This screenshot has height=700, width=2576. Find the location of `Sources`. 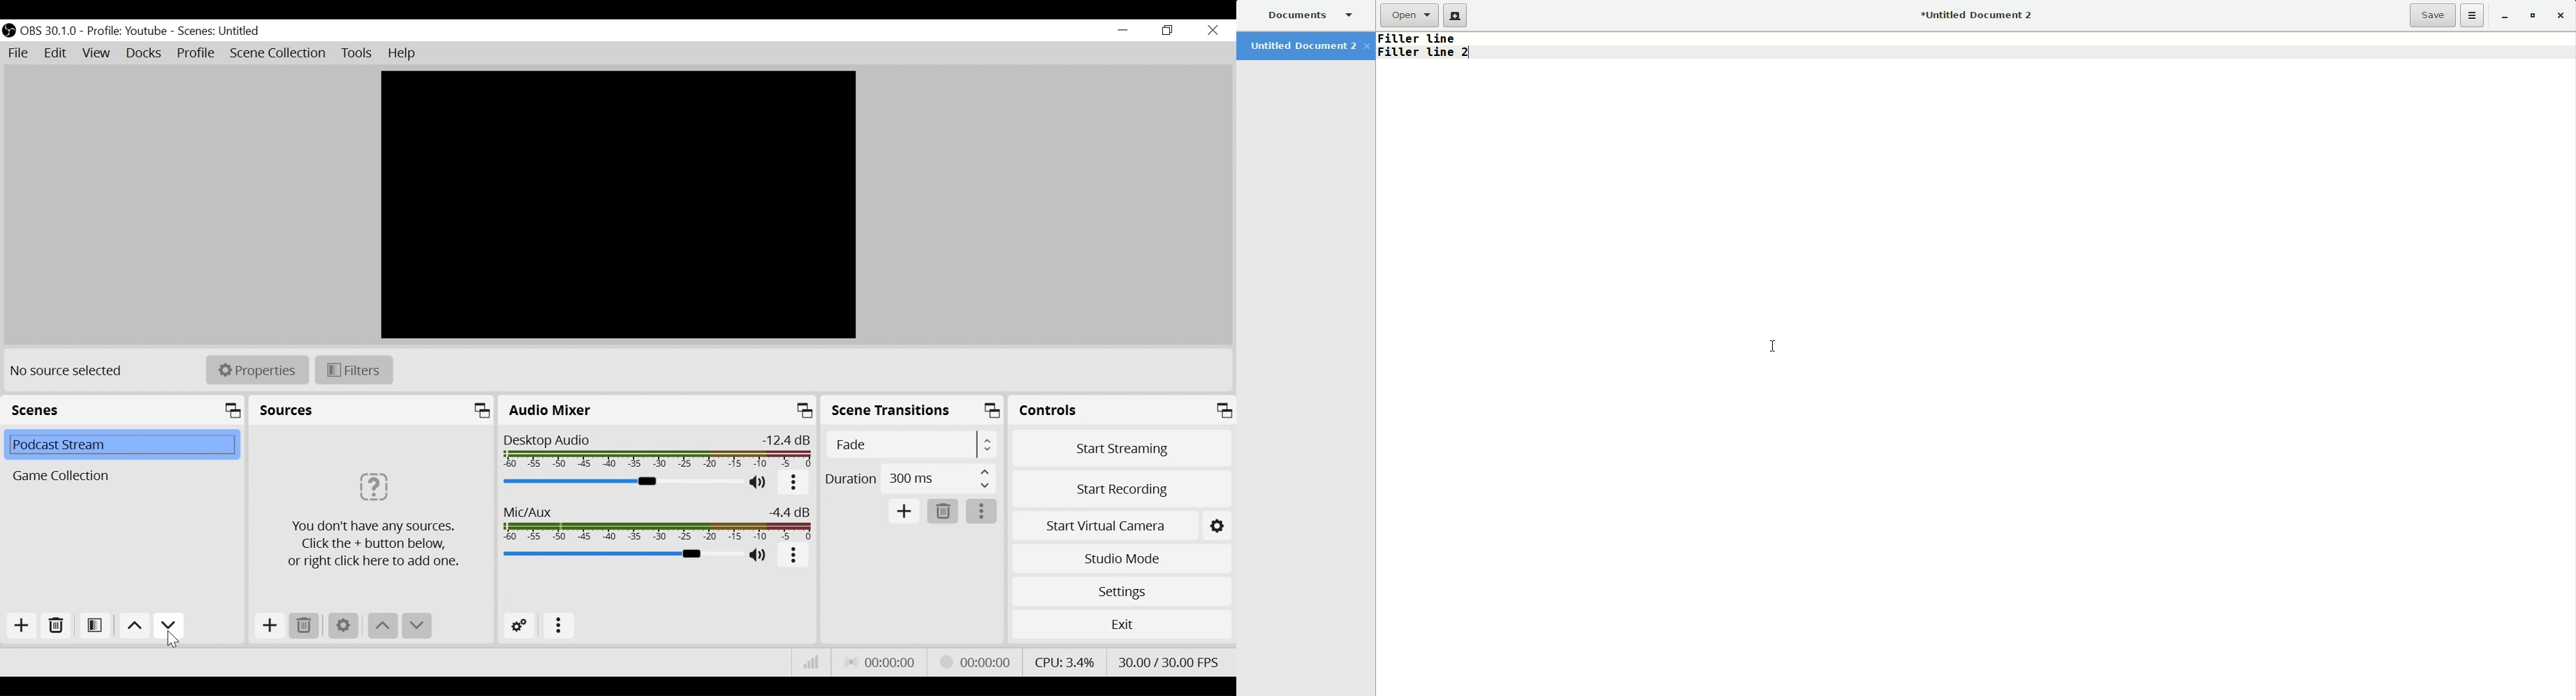

Sources is located at coordinates (374, 411).